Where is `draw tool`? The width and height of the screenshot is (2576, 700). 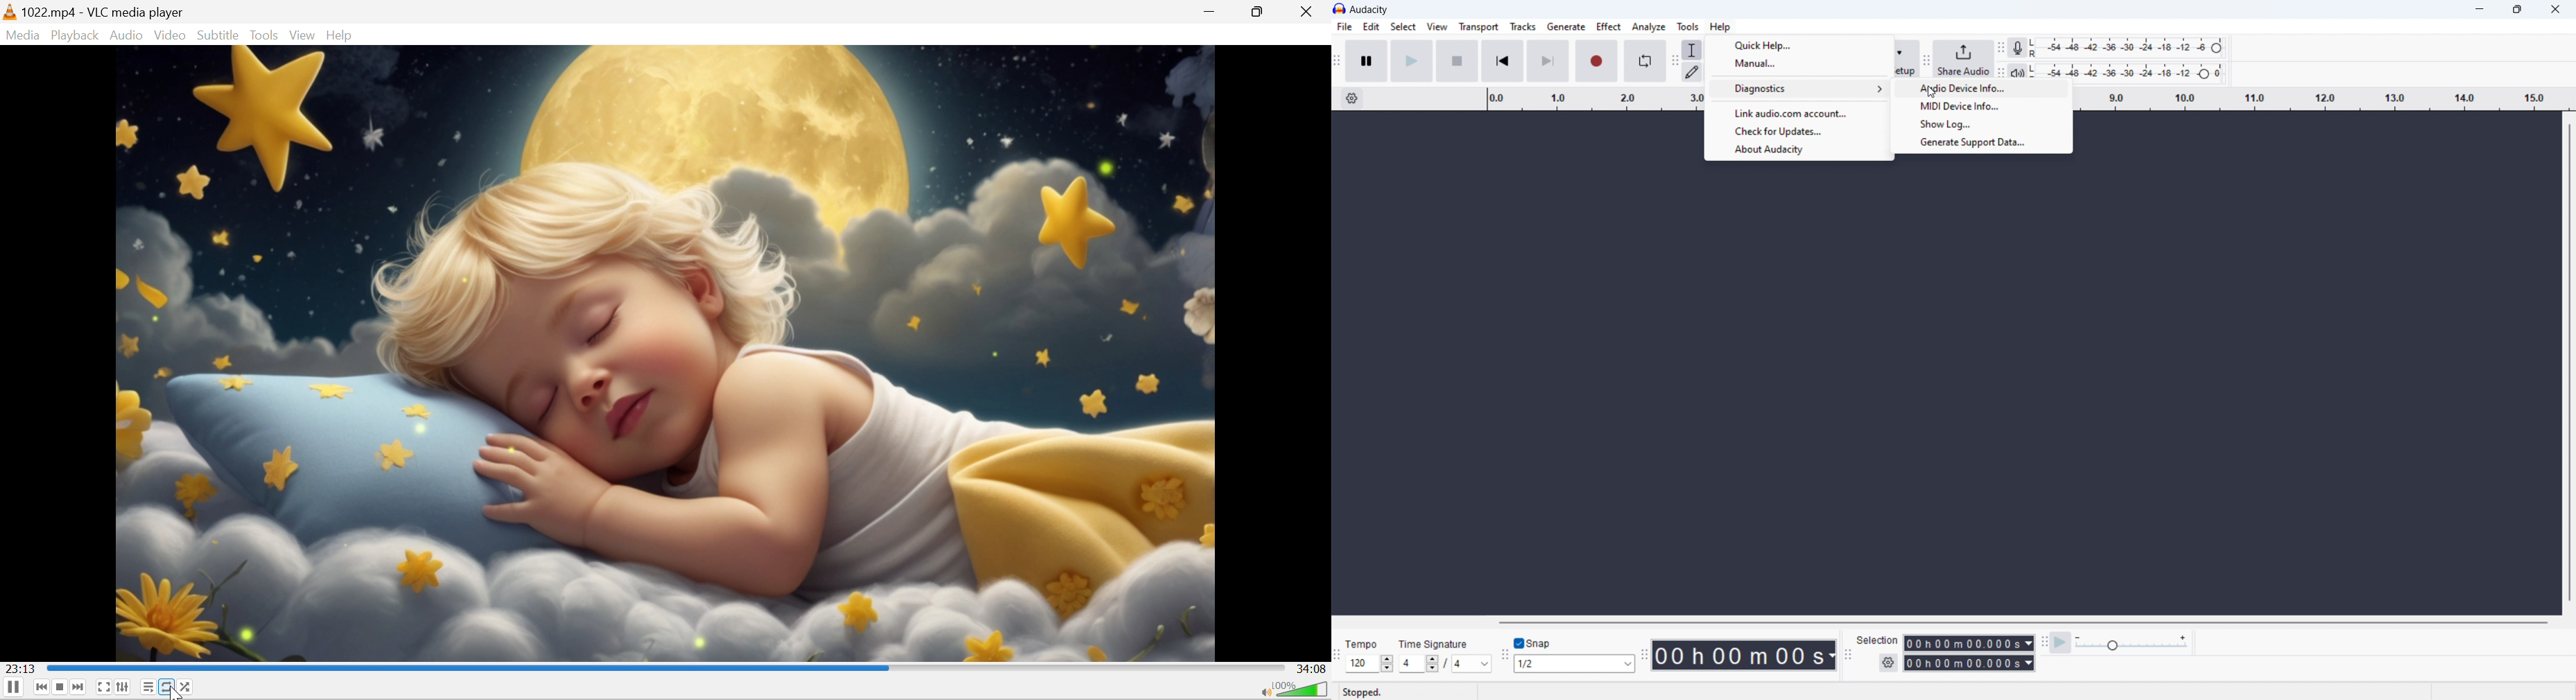 draw tool is located at coordinates (1693, 72).